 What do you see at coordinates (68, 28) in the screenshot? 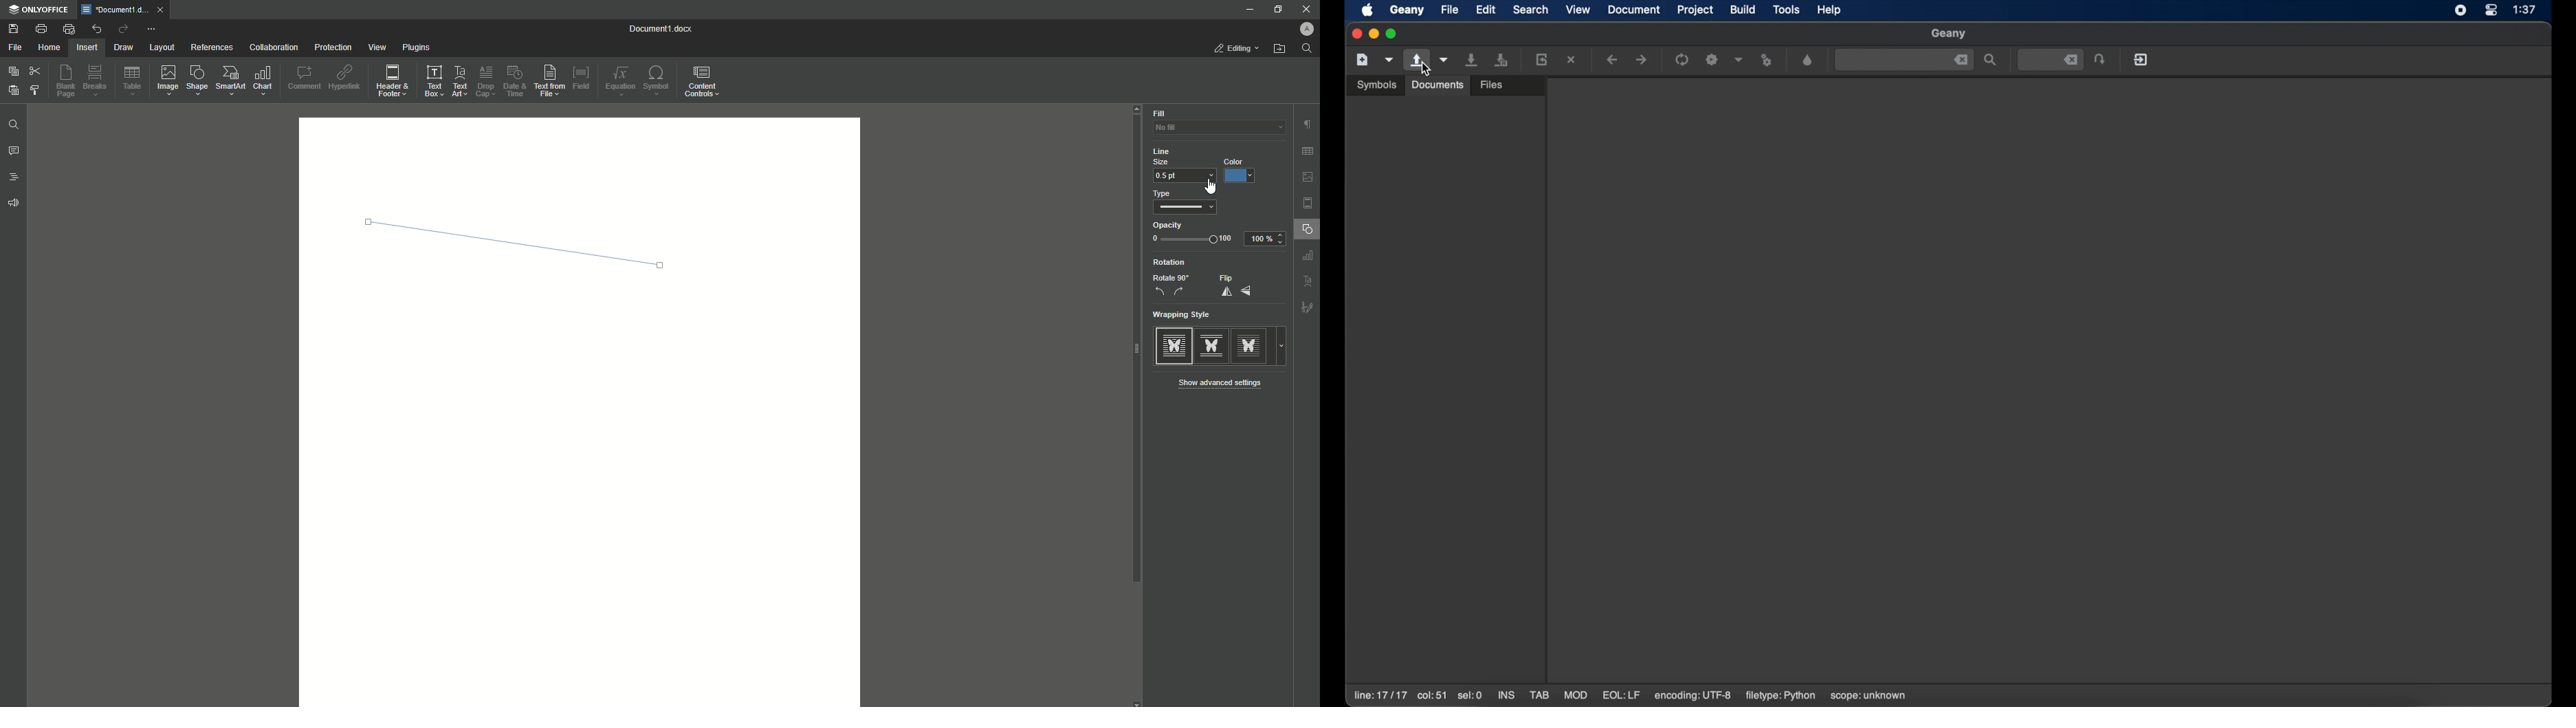
I see `Quick Print` at bounding box center [68, 28].